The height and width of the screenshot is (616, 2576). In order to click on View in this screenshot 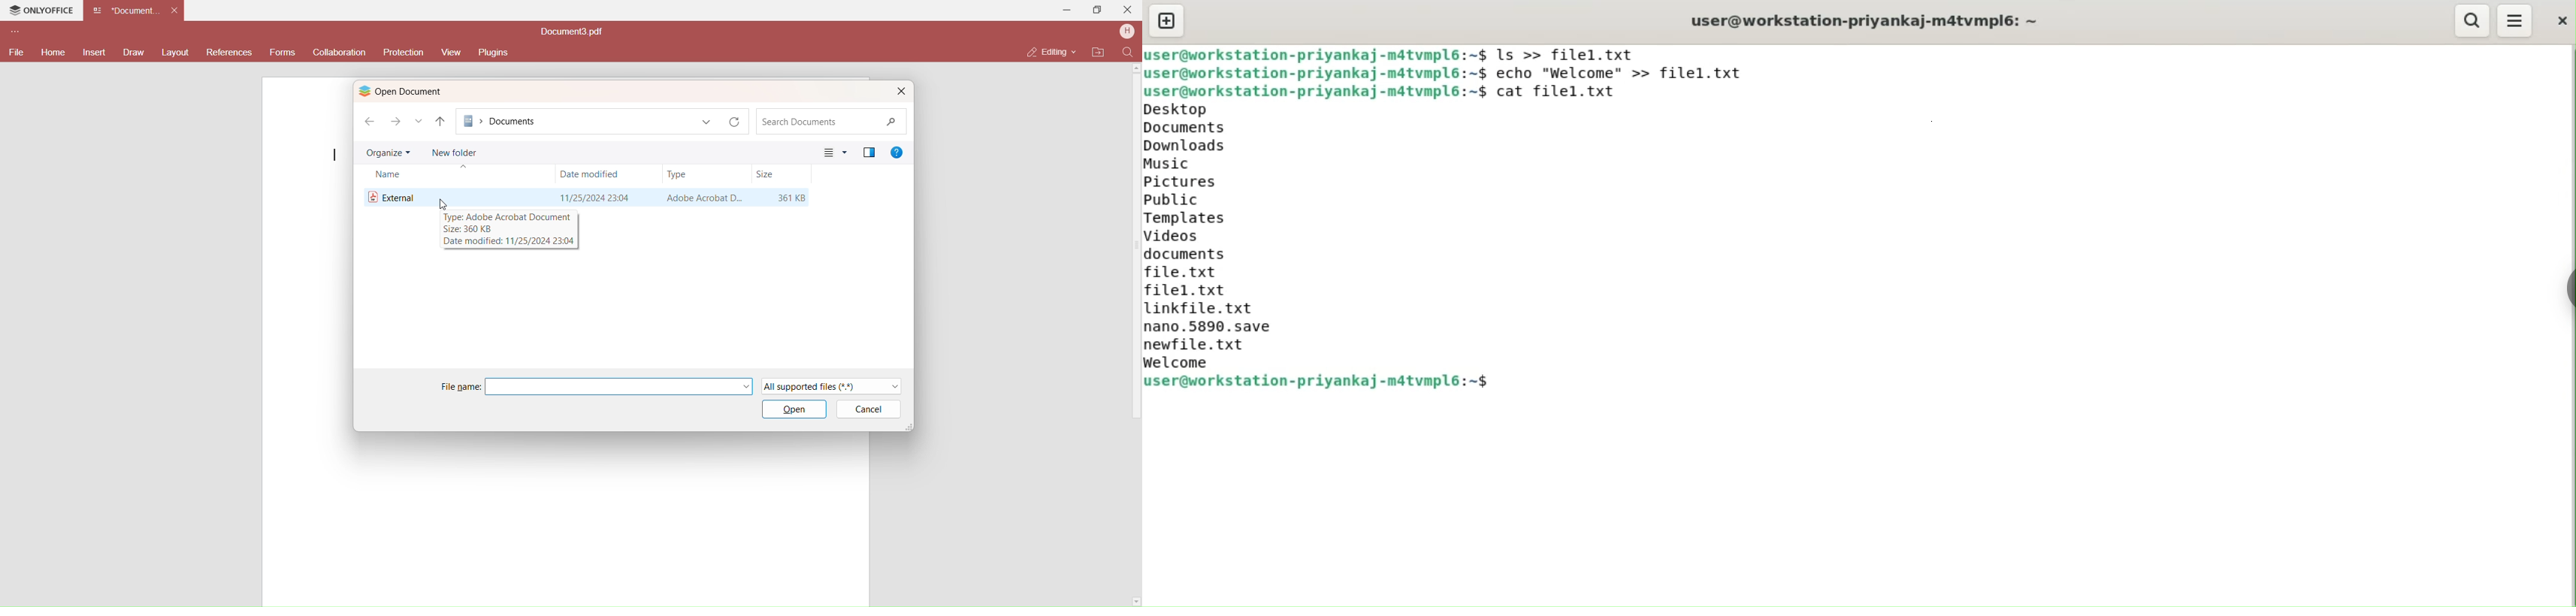, I will do `click(450, 52)`.